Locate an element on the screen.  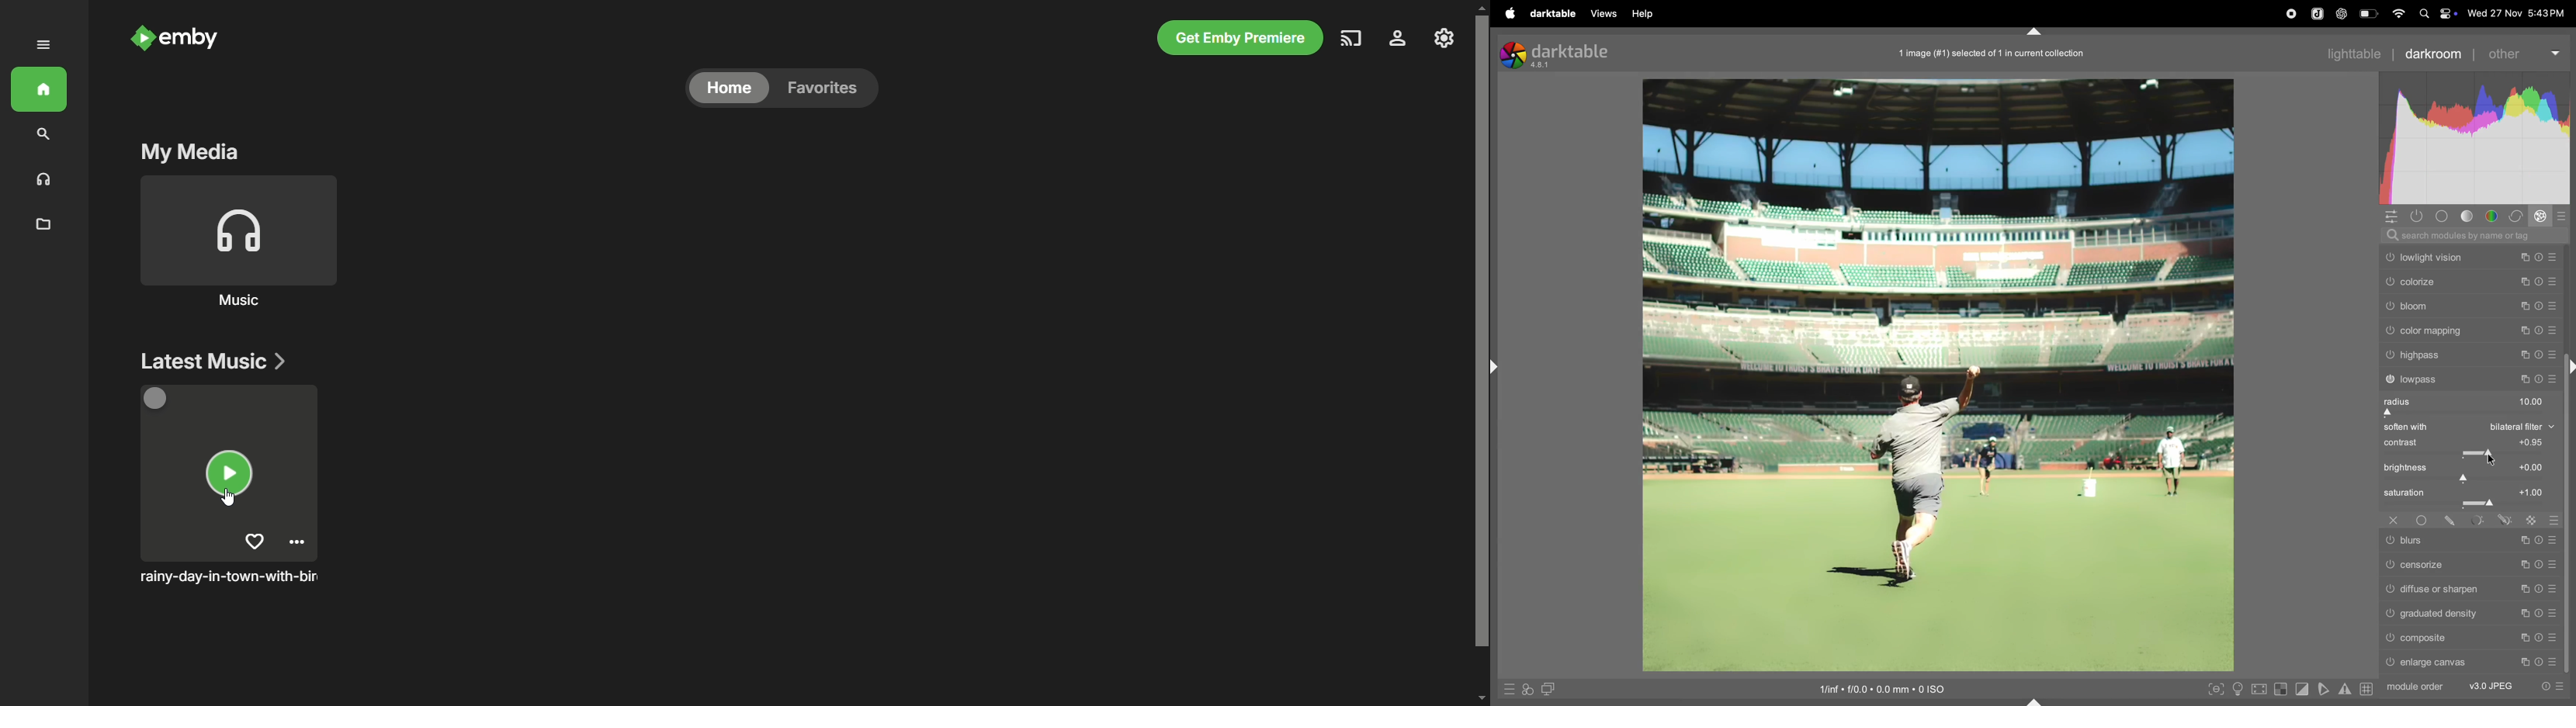
shift+ctrl+b is located at coordinates (2035, 701).